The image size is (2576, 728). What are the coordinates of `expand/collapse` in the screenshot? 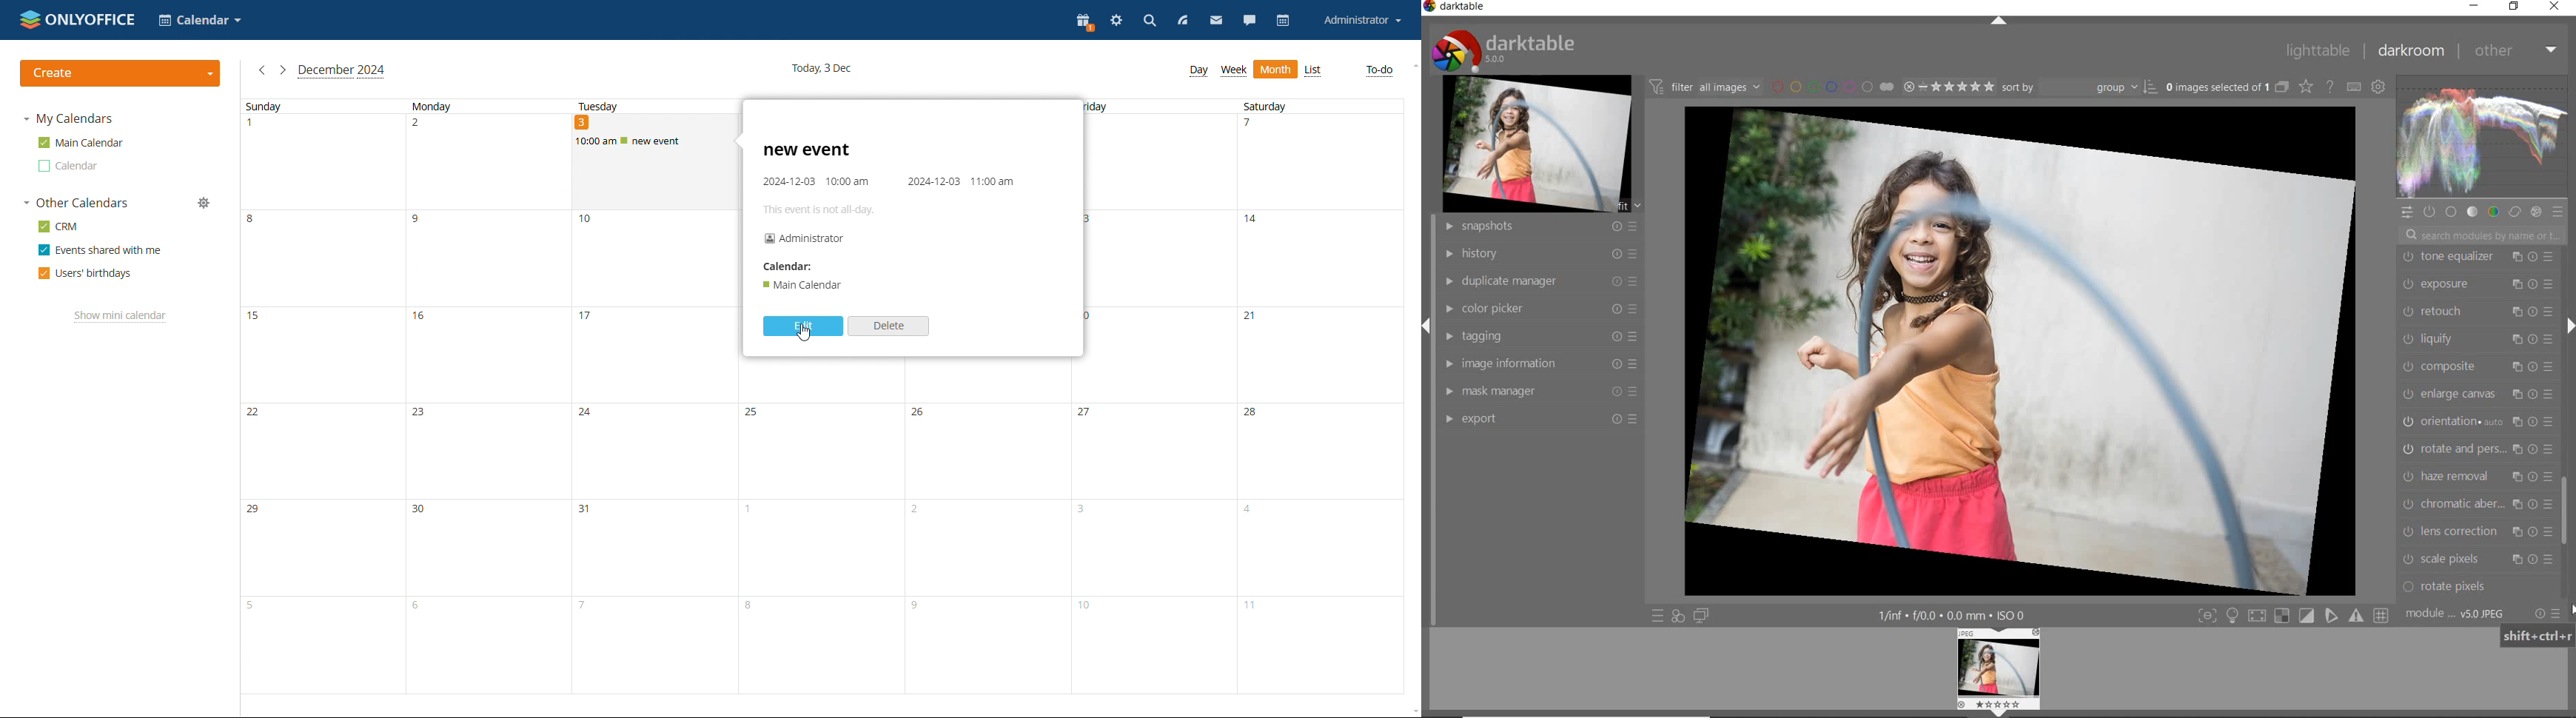 It's located at (1998, 22).